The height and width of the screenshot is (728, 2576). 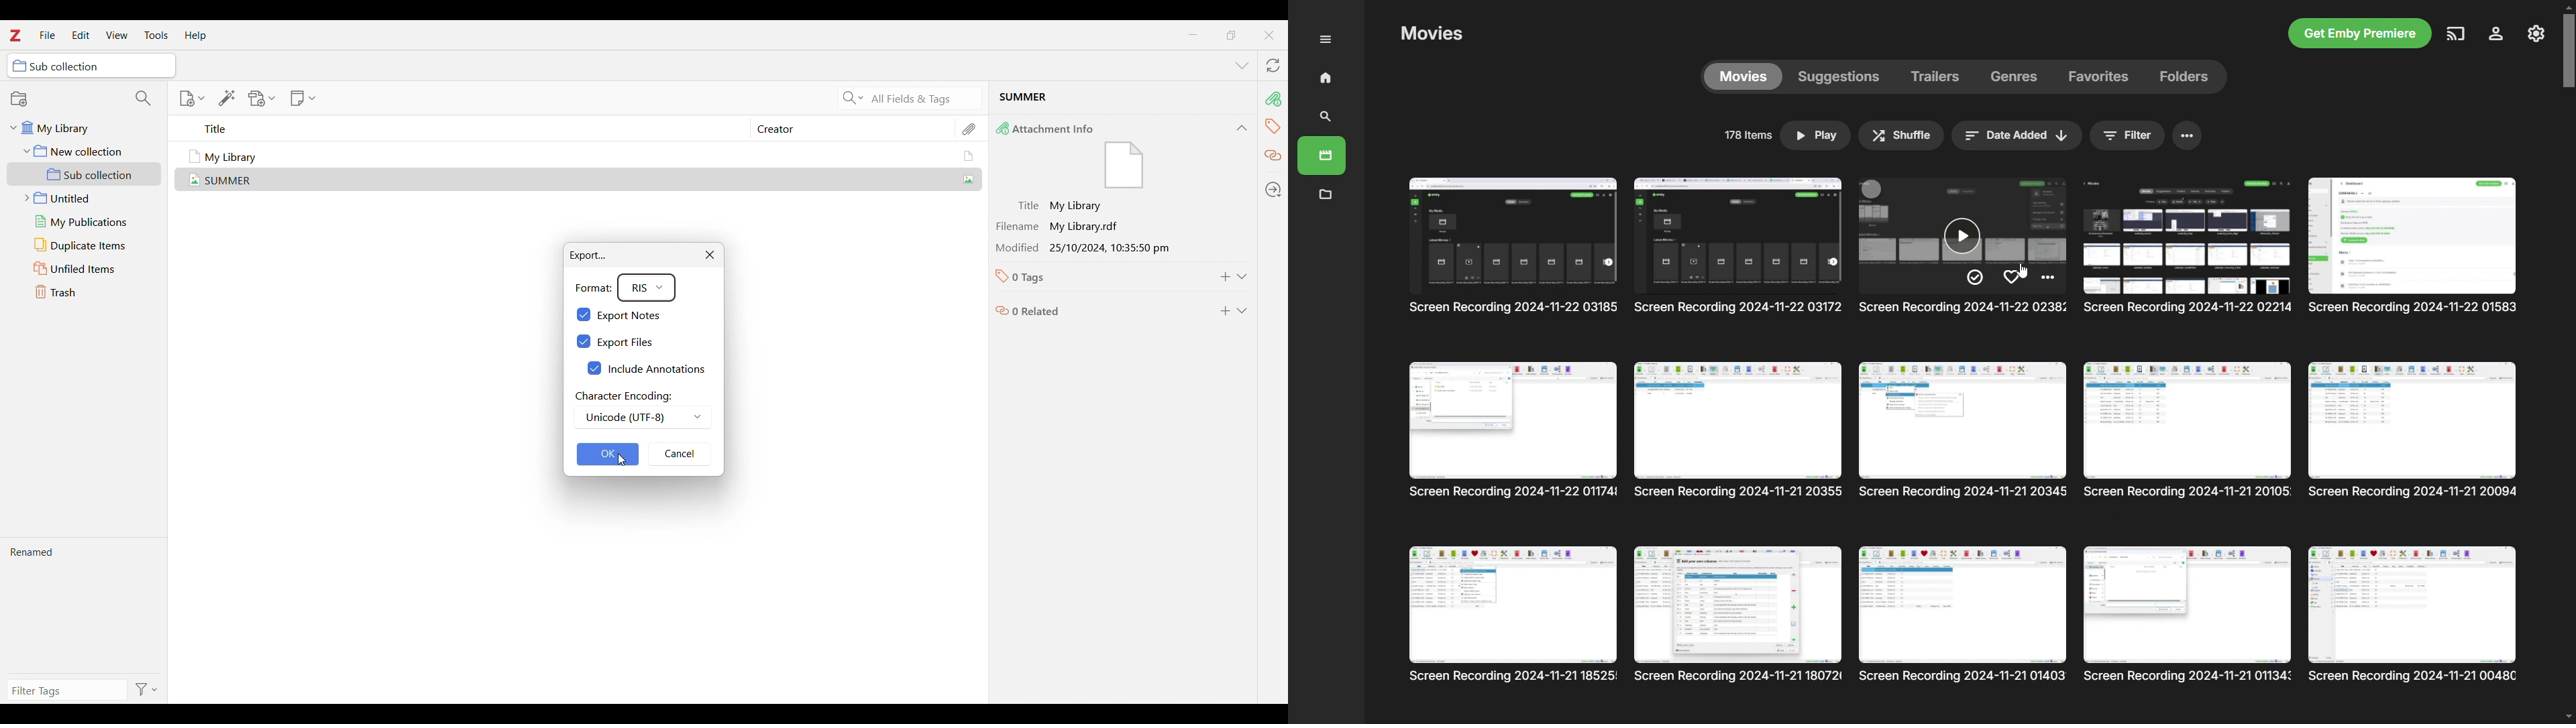 What do you see at coordinates (192, 99) in the screenshot?
I see `New item` at bounding box center [192, 99].